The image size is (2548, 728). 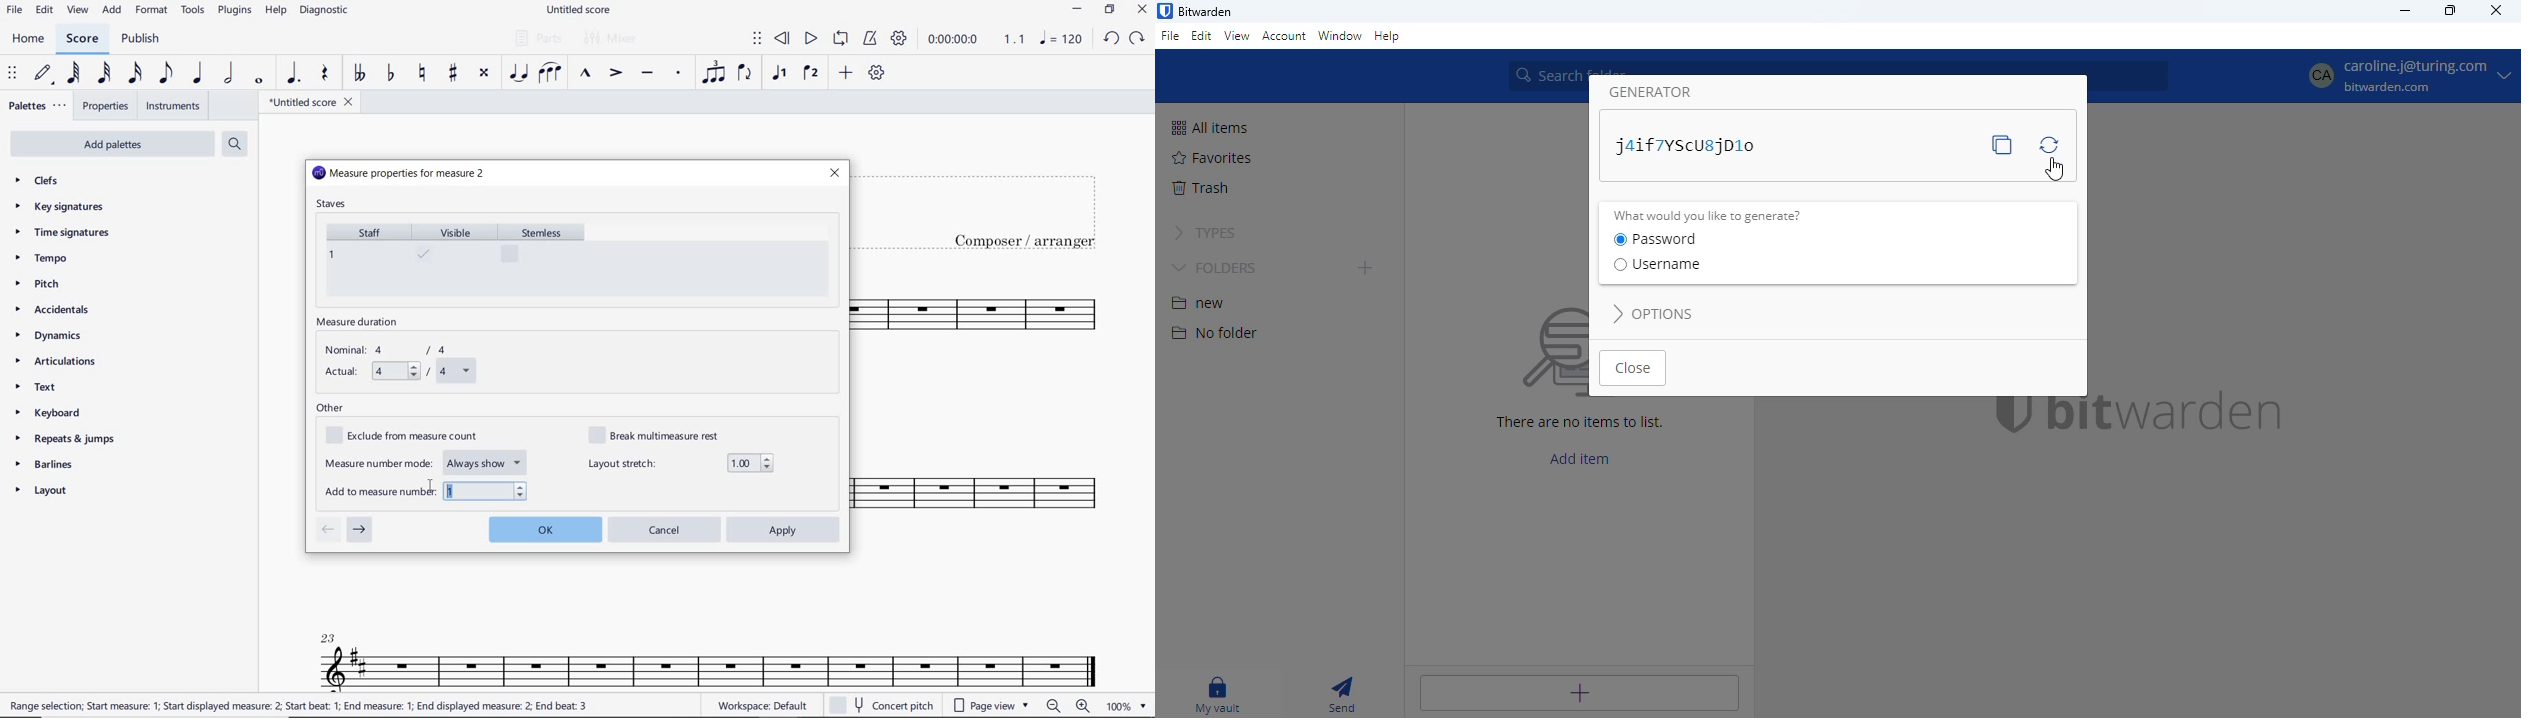 I want to click on EDIT, so click(x=44, y=12).